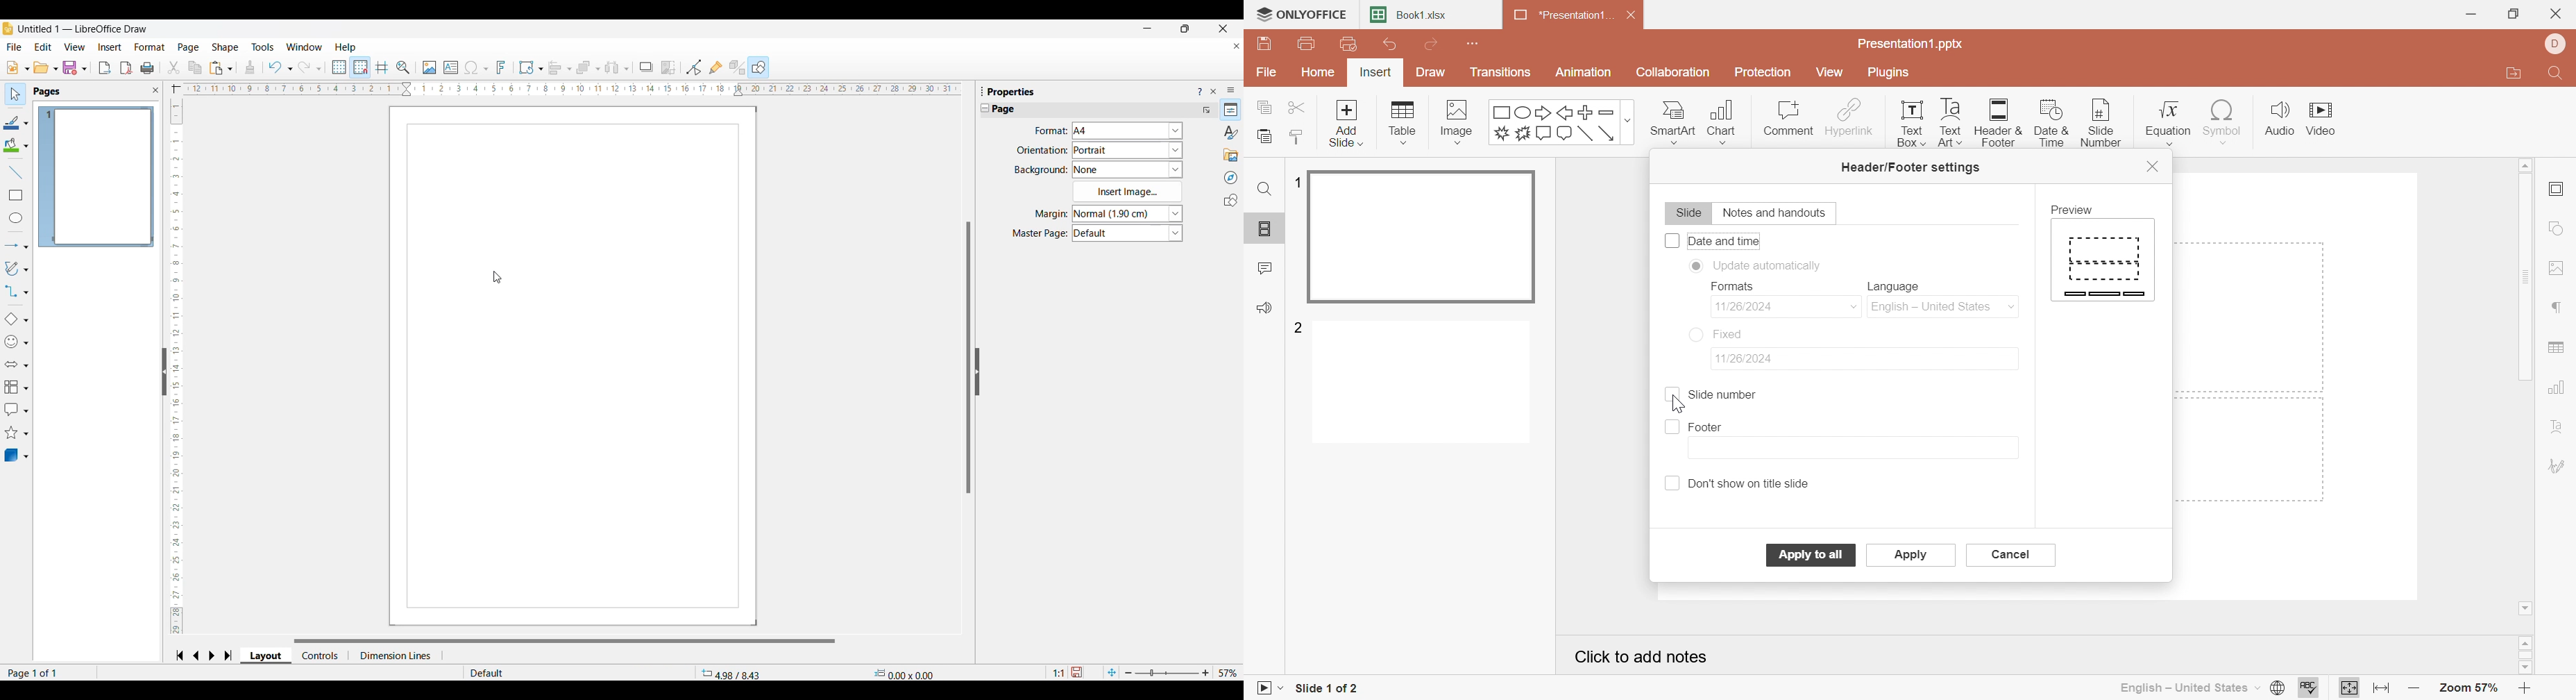  I want to click on Update automatically, so click(1771, 265).